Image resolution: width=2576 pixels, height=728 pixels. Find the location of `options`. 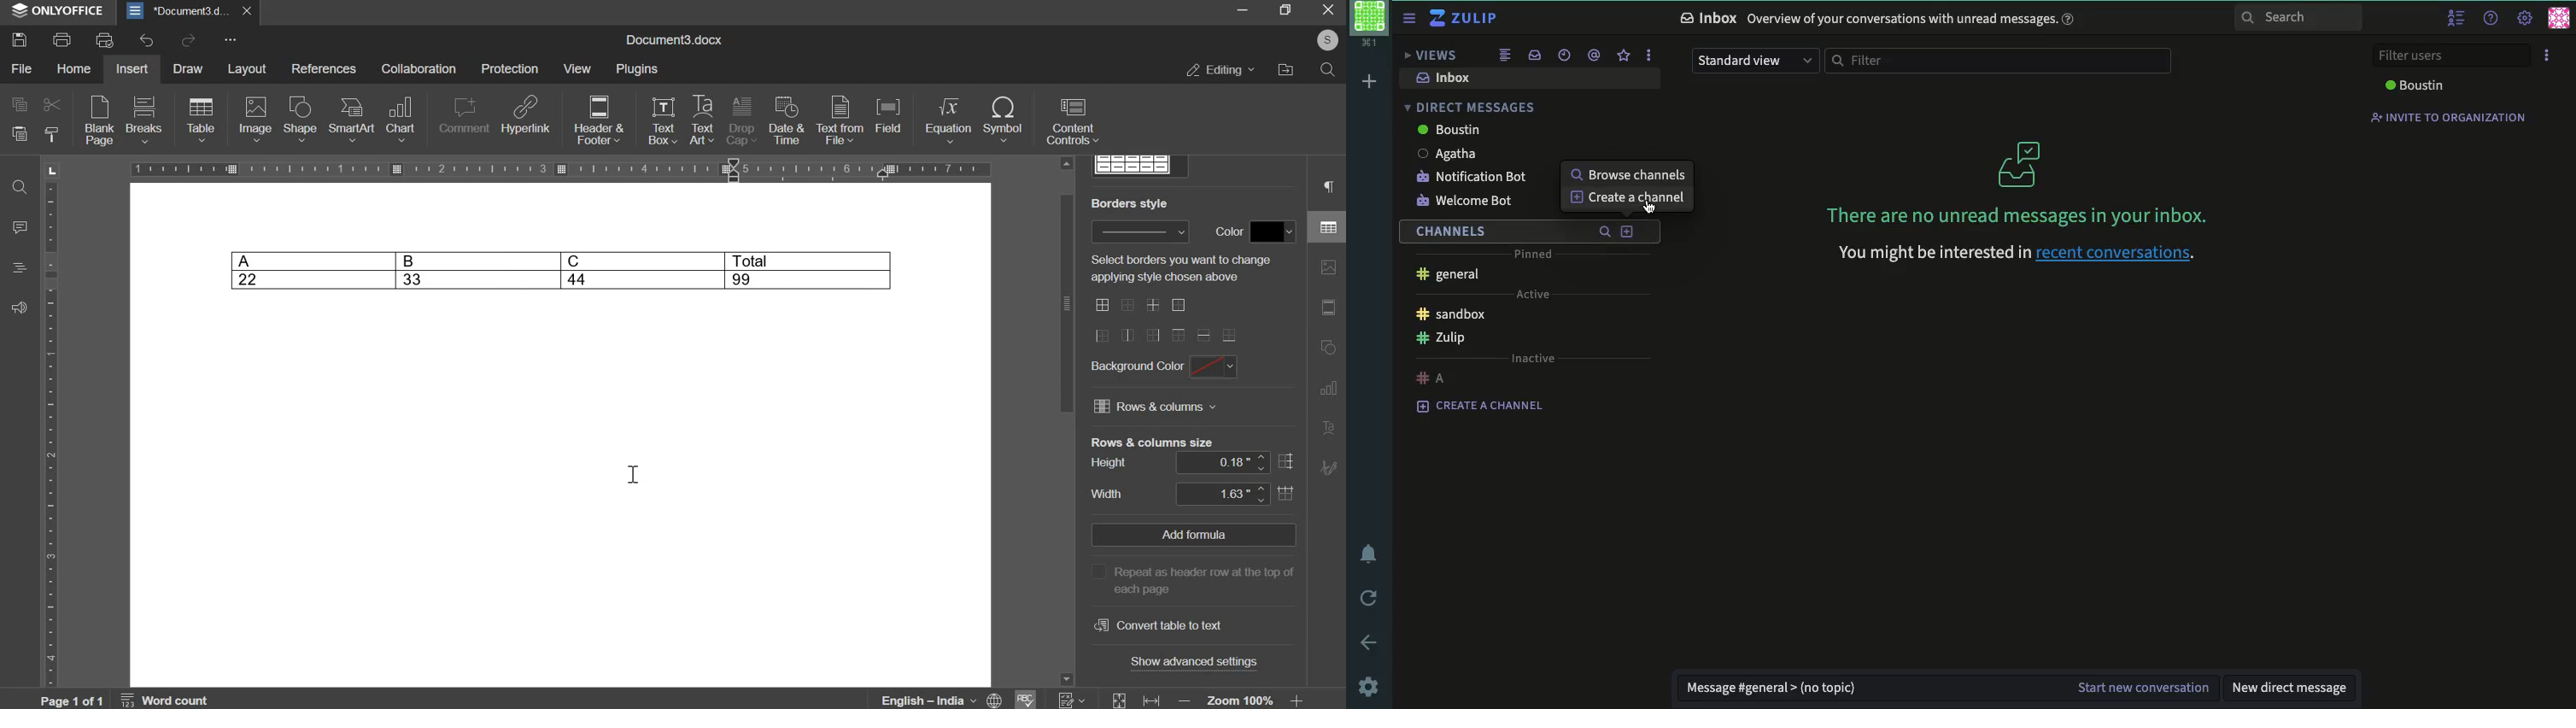

options is located at coordinates (1648, 57).